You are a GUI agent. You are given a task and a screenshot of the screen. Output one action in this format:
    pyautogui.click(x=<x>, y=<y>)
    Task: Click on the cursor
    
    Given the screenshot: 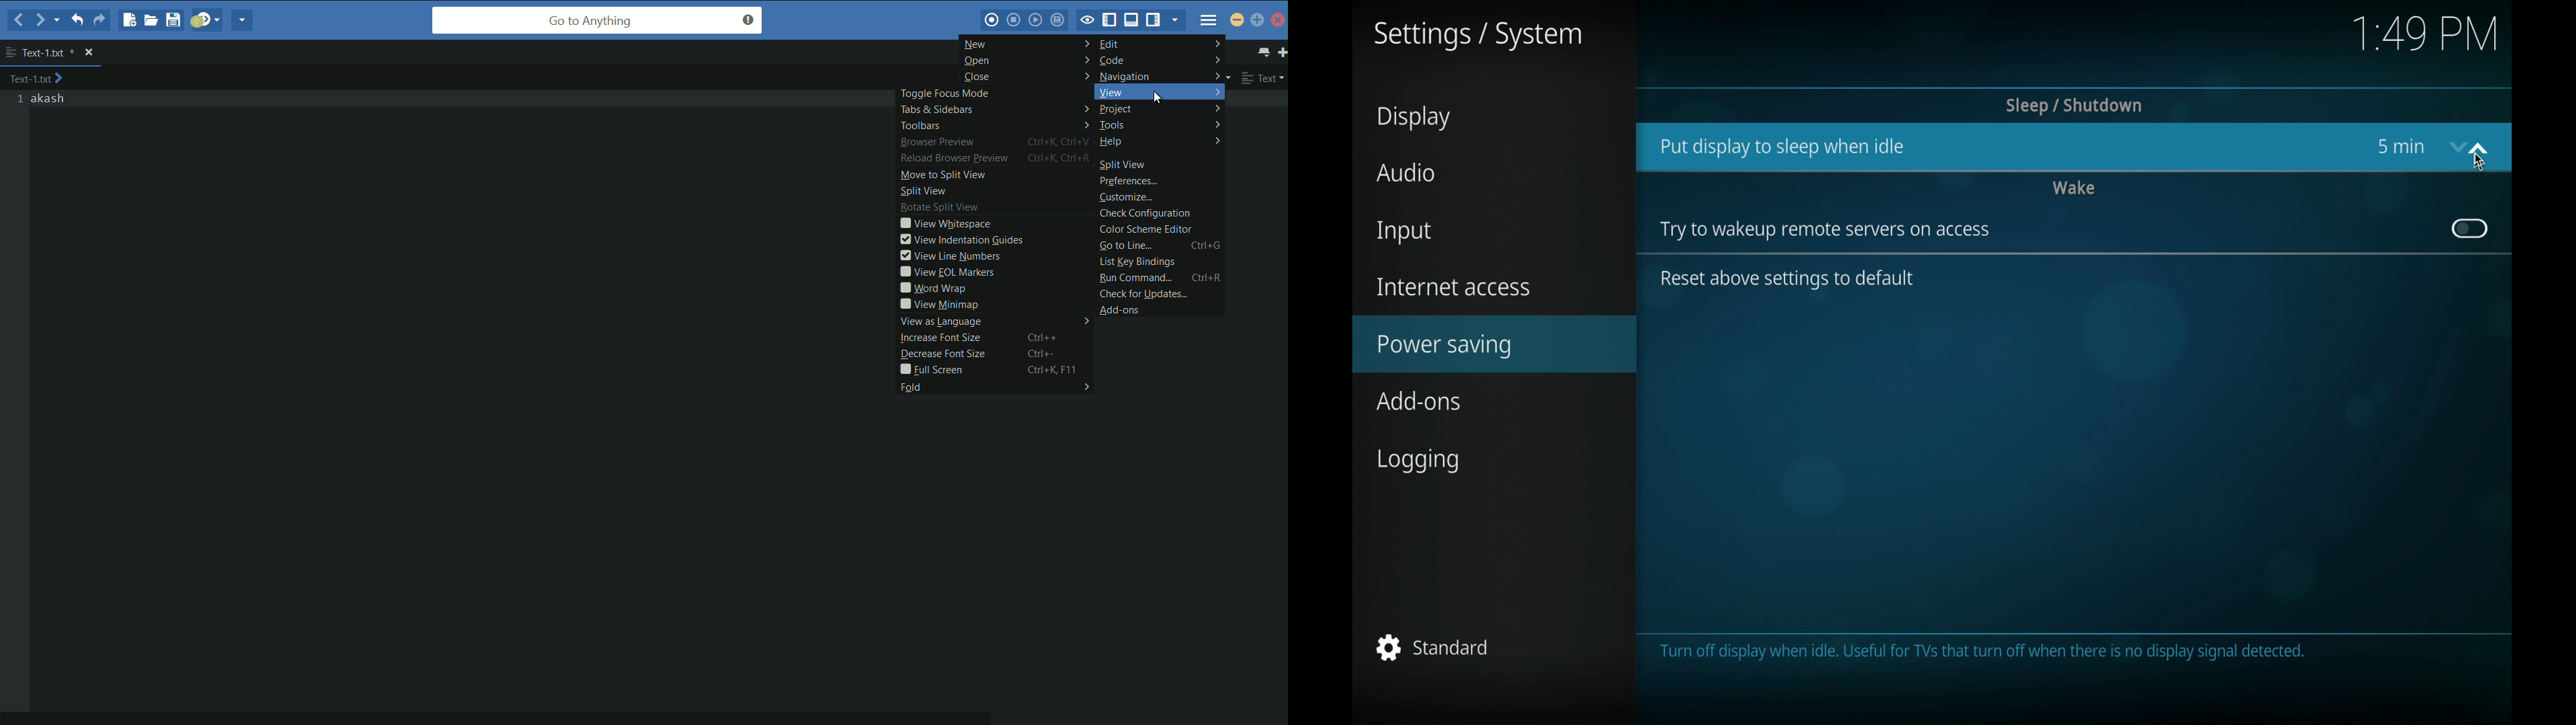 What is the action you would take?
    pyautogui.click(x=2480, y=162)
    